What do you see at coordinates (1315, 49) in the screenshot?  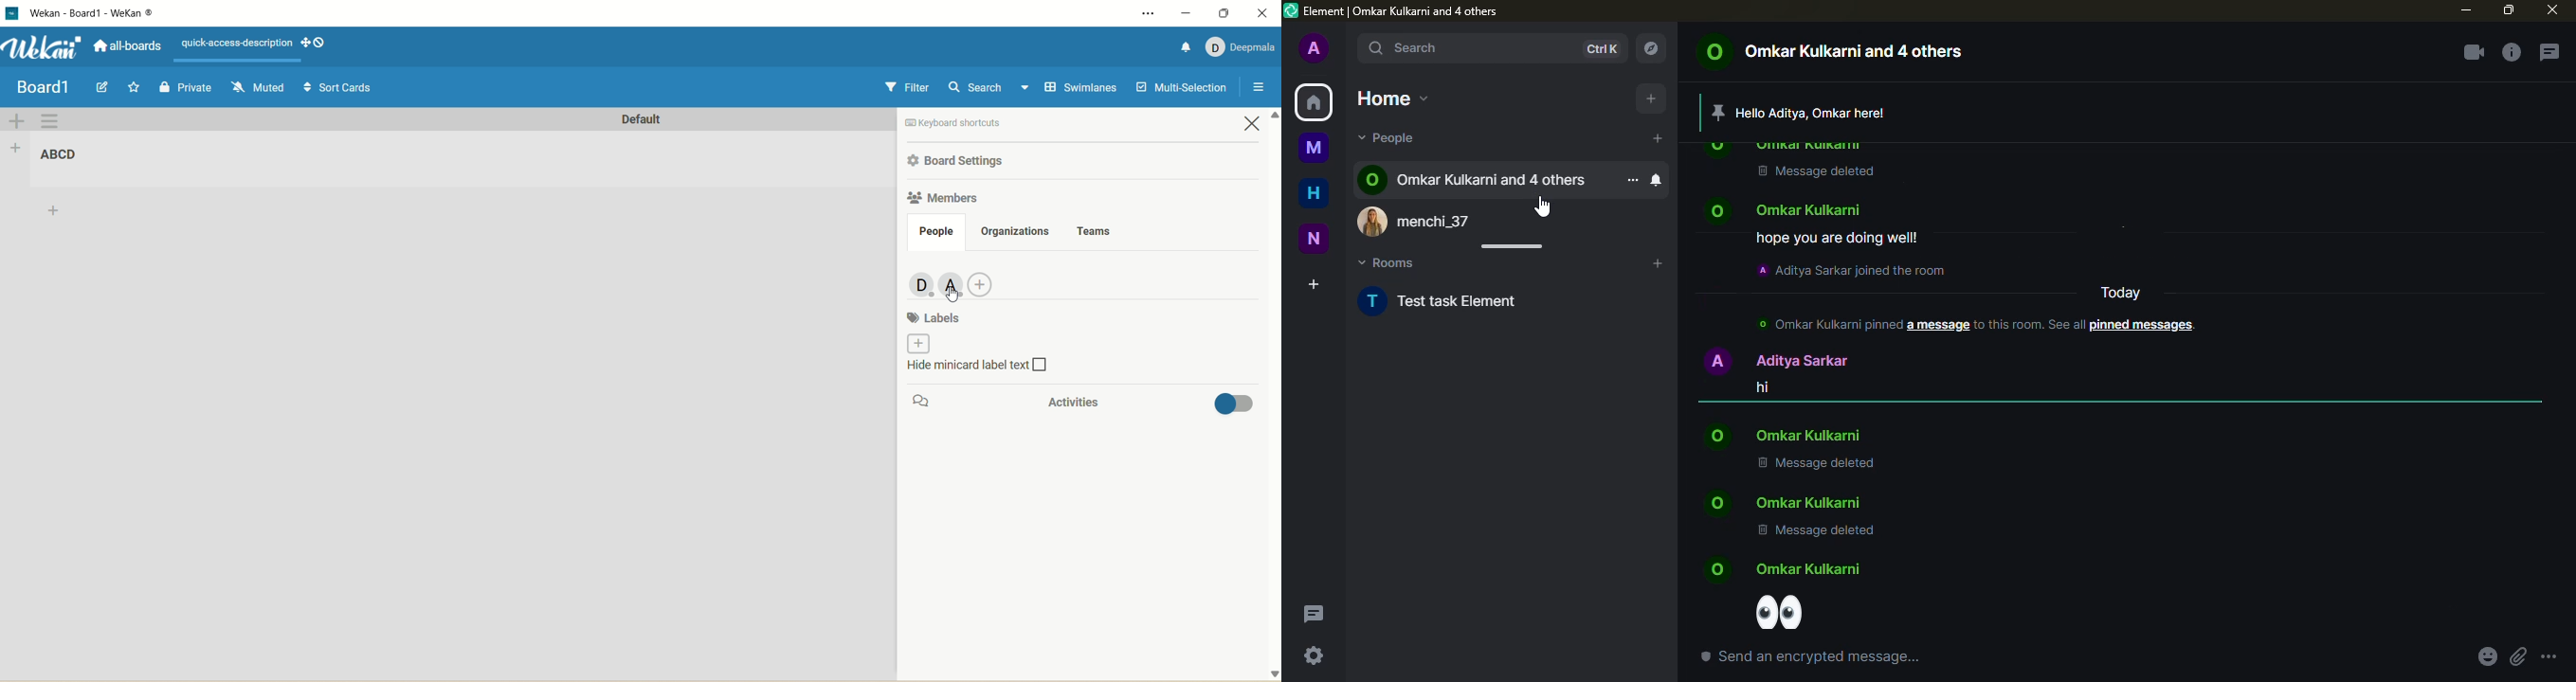 I see `profile` at bounding box center [1315, 49].